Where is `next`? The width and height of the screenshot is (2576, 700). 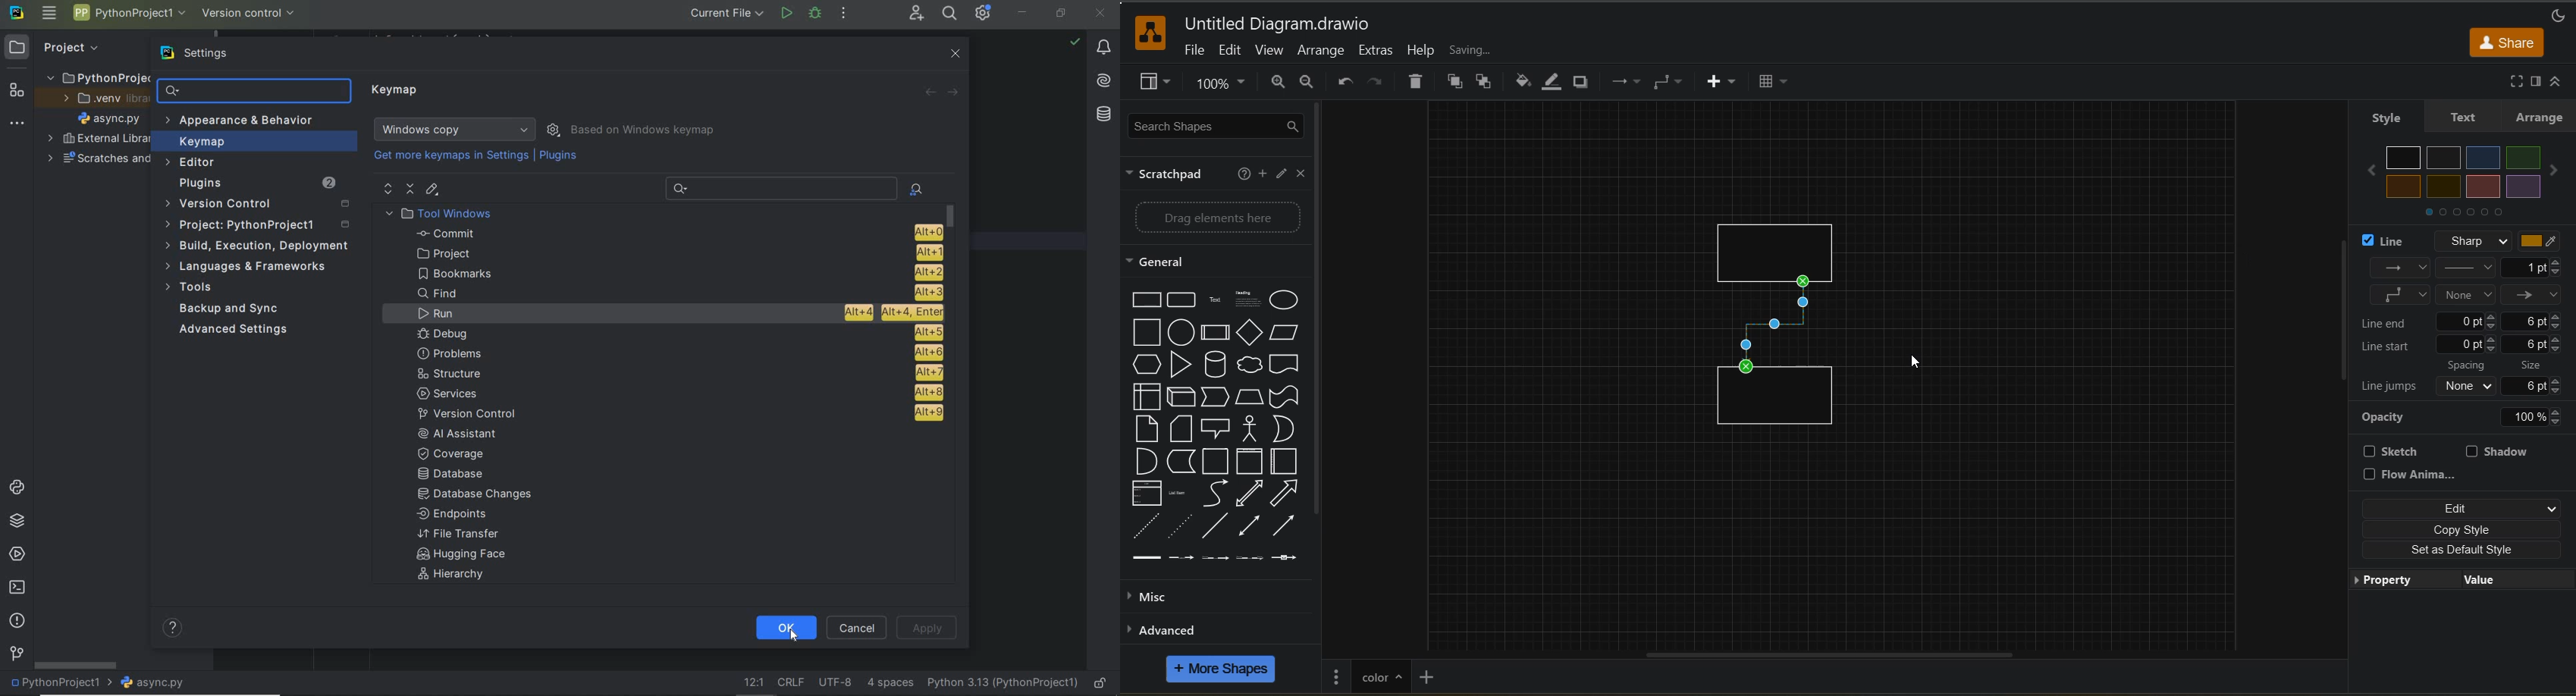
next is located at coordinates (2557, 171).